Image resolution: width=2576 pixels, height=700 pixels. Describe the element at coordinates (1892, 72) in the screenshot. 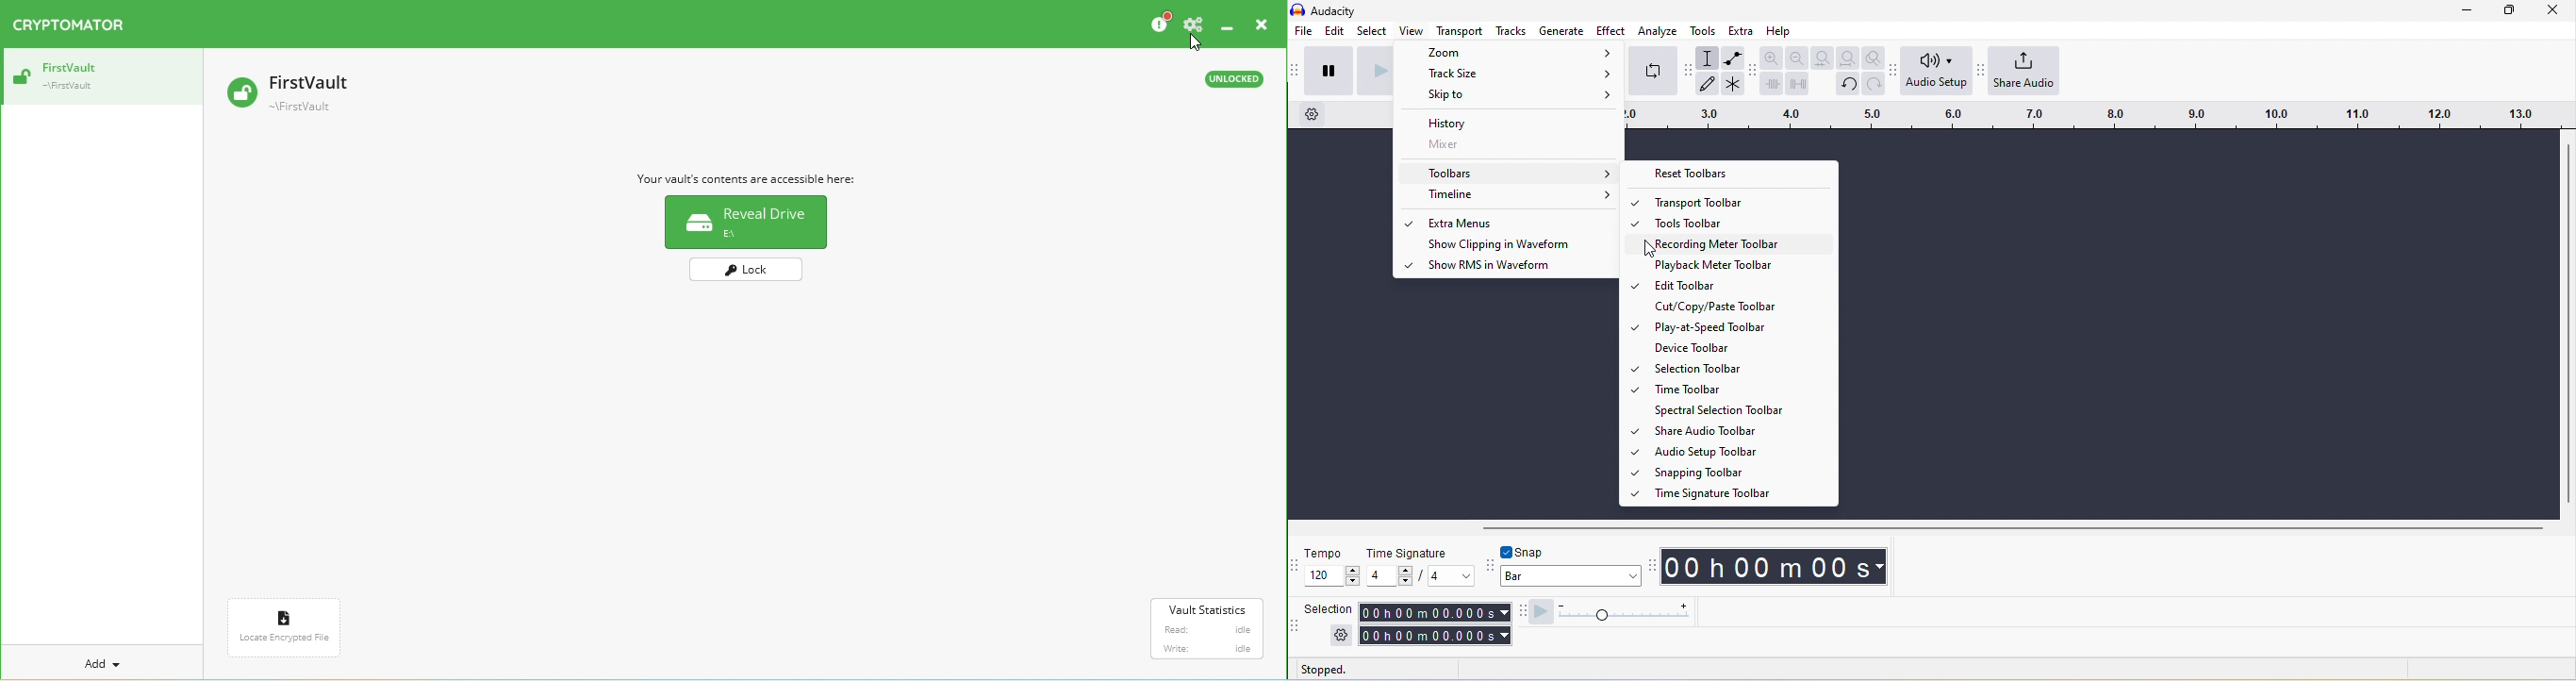

I see `audio setup toolbar` at that location.